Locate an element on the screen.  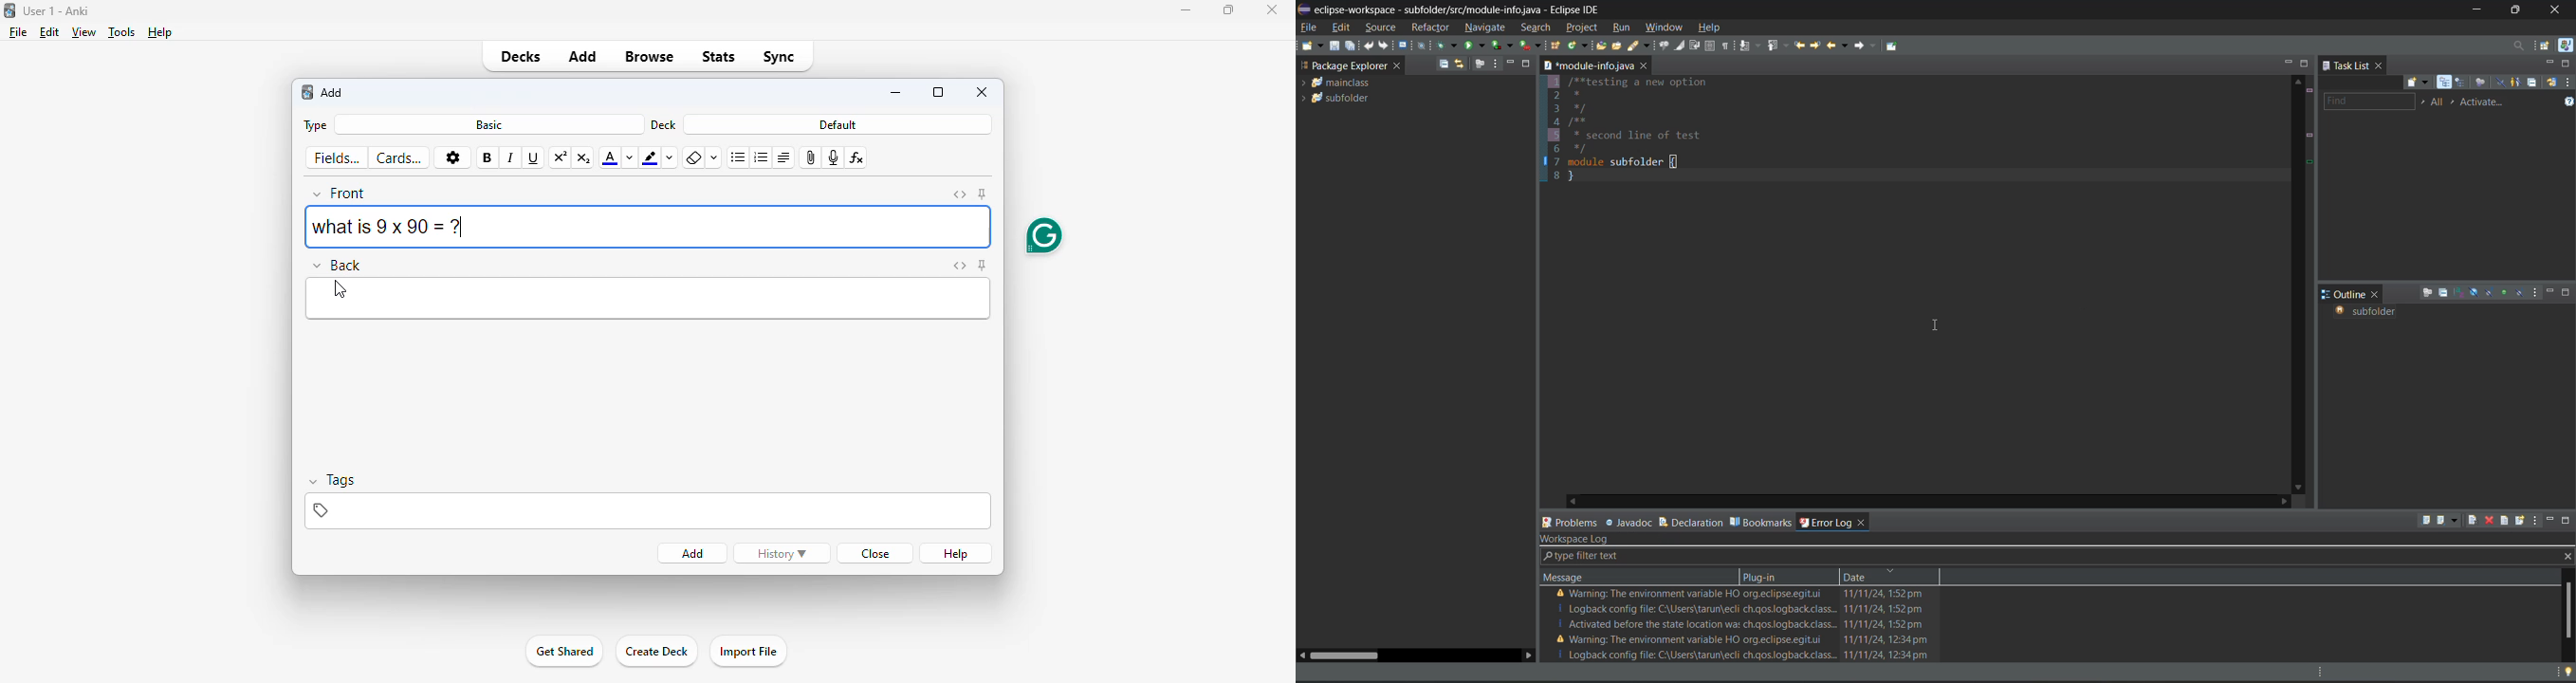
type filter text is located at coordinates (1585, 556).